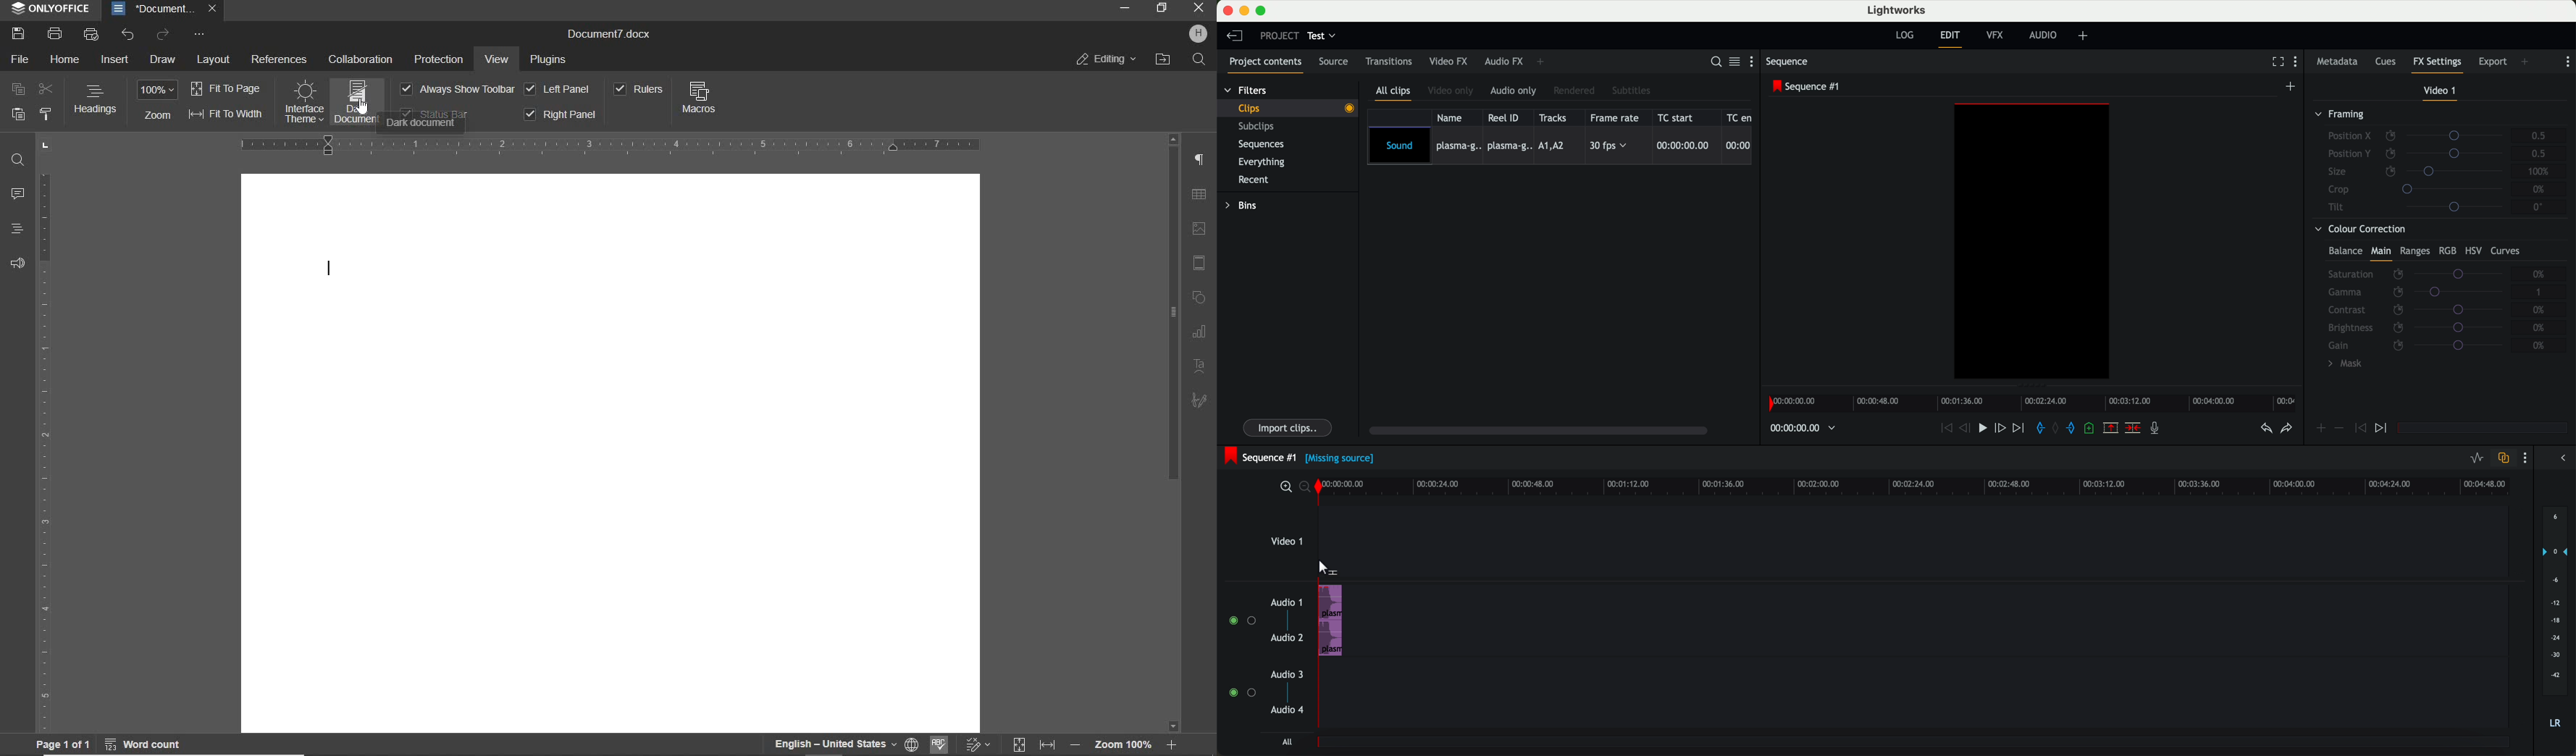  I want to click on graph, so click(1200, 332).